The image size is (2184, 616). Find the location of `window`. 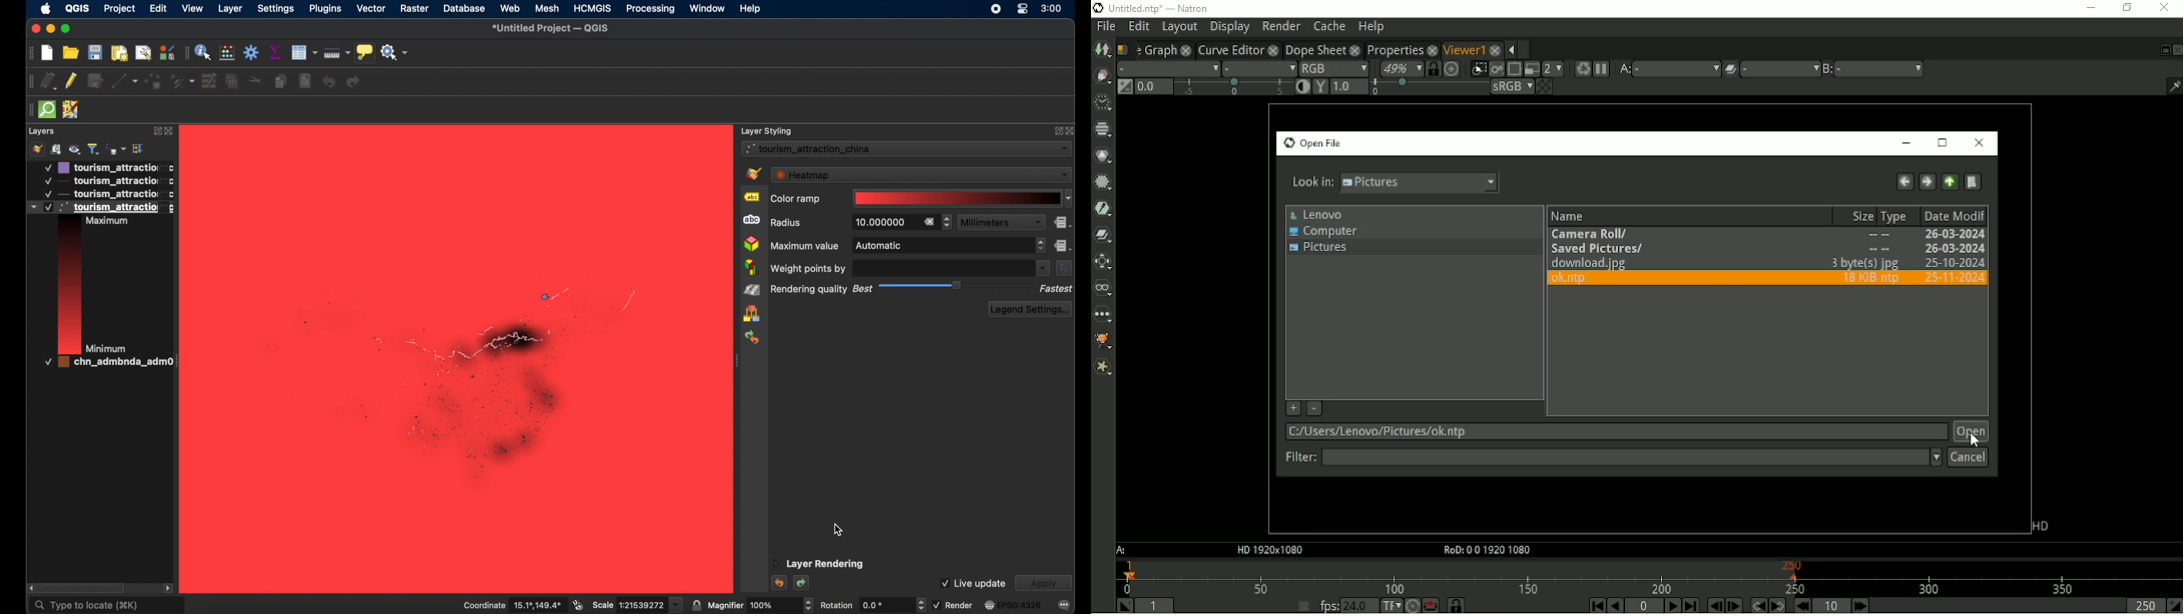

window is located at coordinates (707, 8).